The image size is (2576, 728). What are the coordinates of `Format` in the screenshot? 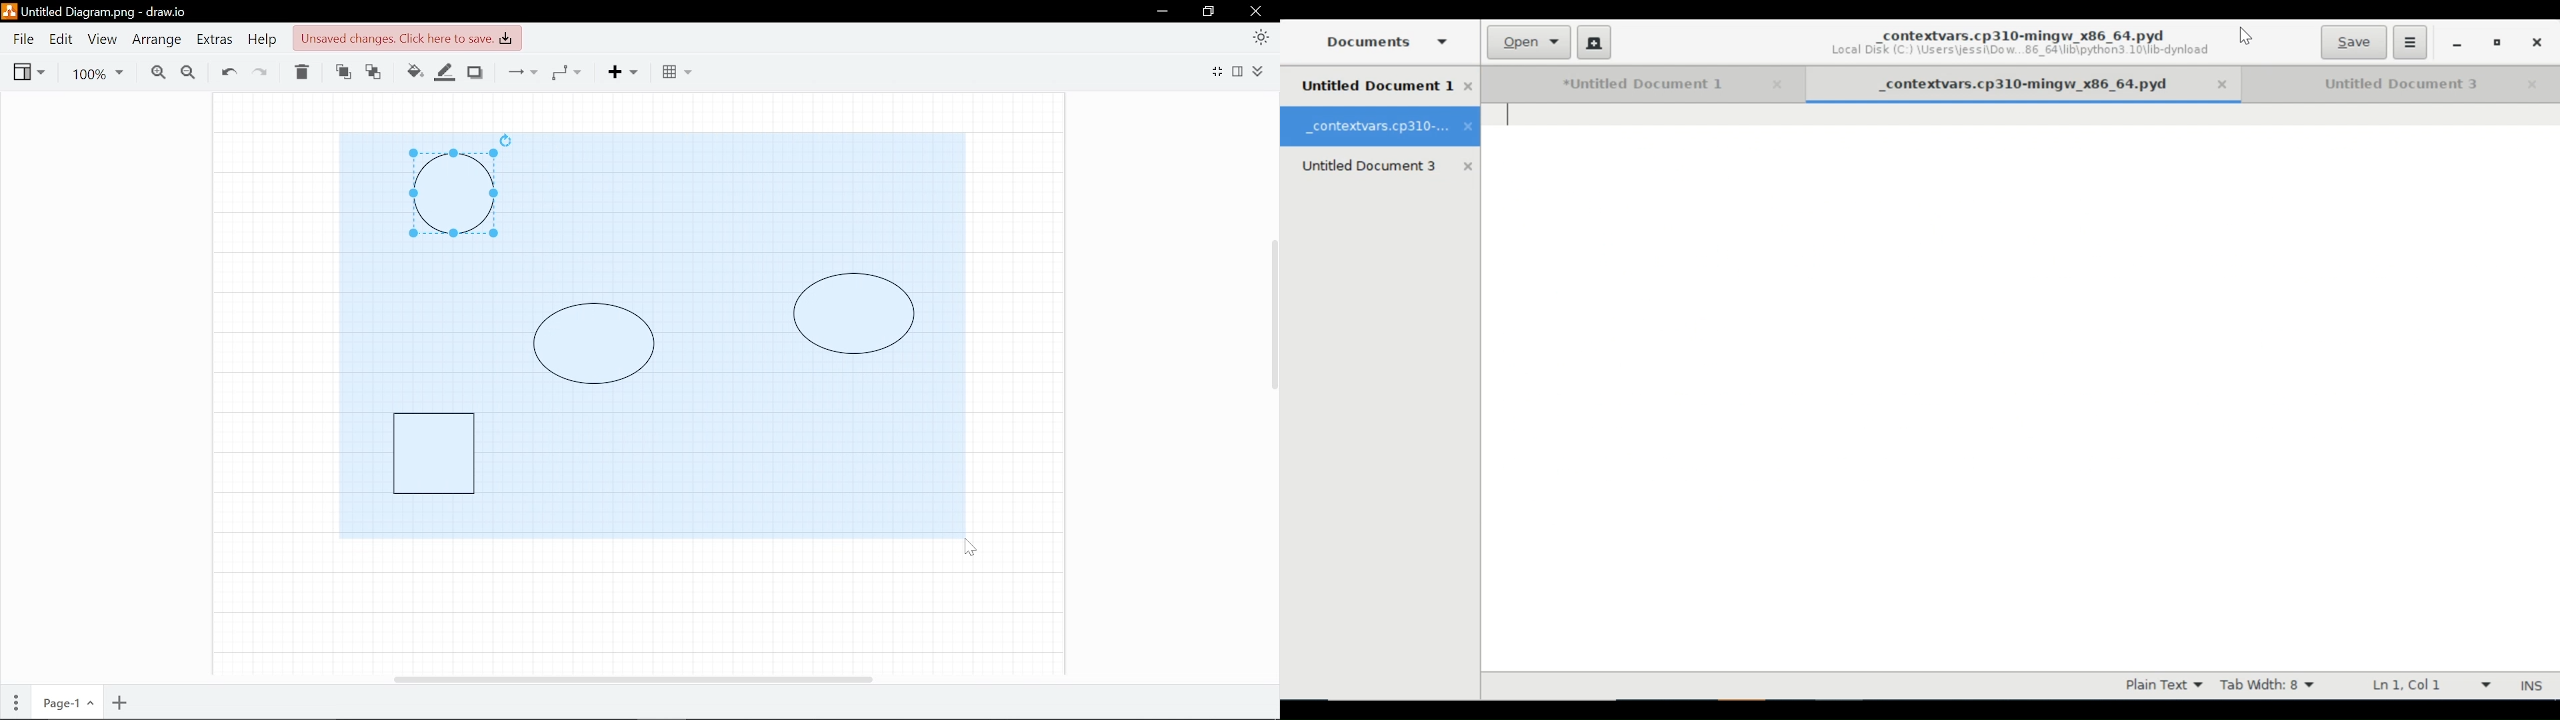 It's located at (1240, 71).